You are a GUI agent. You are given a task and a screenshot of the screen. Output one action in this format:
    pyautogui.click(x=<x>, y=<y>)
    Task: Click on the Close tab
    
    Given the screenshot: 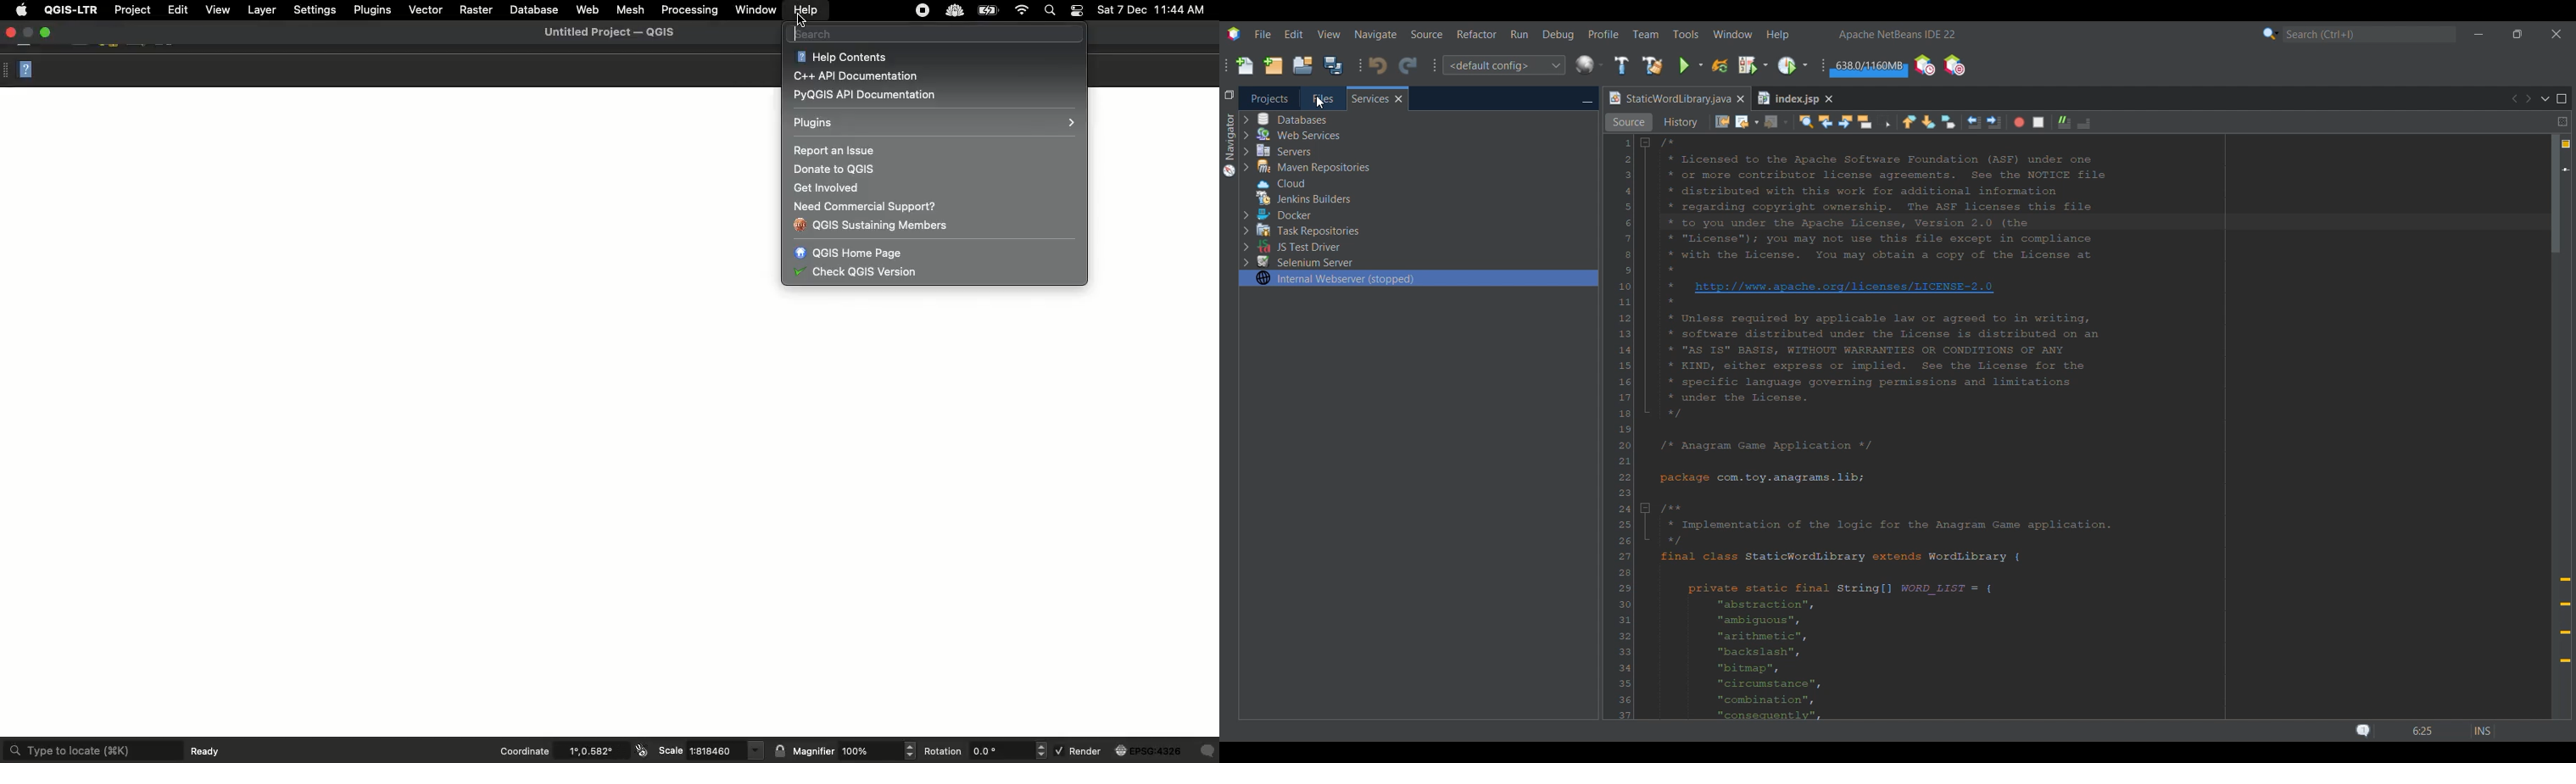 What is the action you would take?
    pyautogui.click(x=1399, y=99)
    